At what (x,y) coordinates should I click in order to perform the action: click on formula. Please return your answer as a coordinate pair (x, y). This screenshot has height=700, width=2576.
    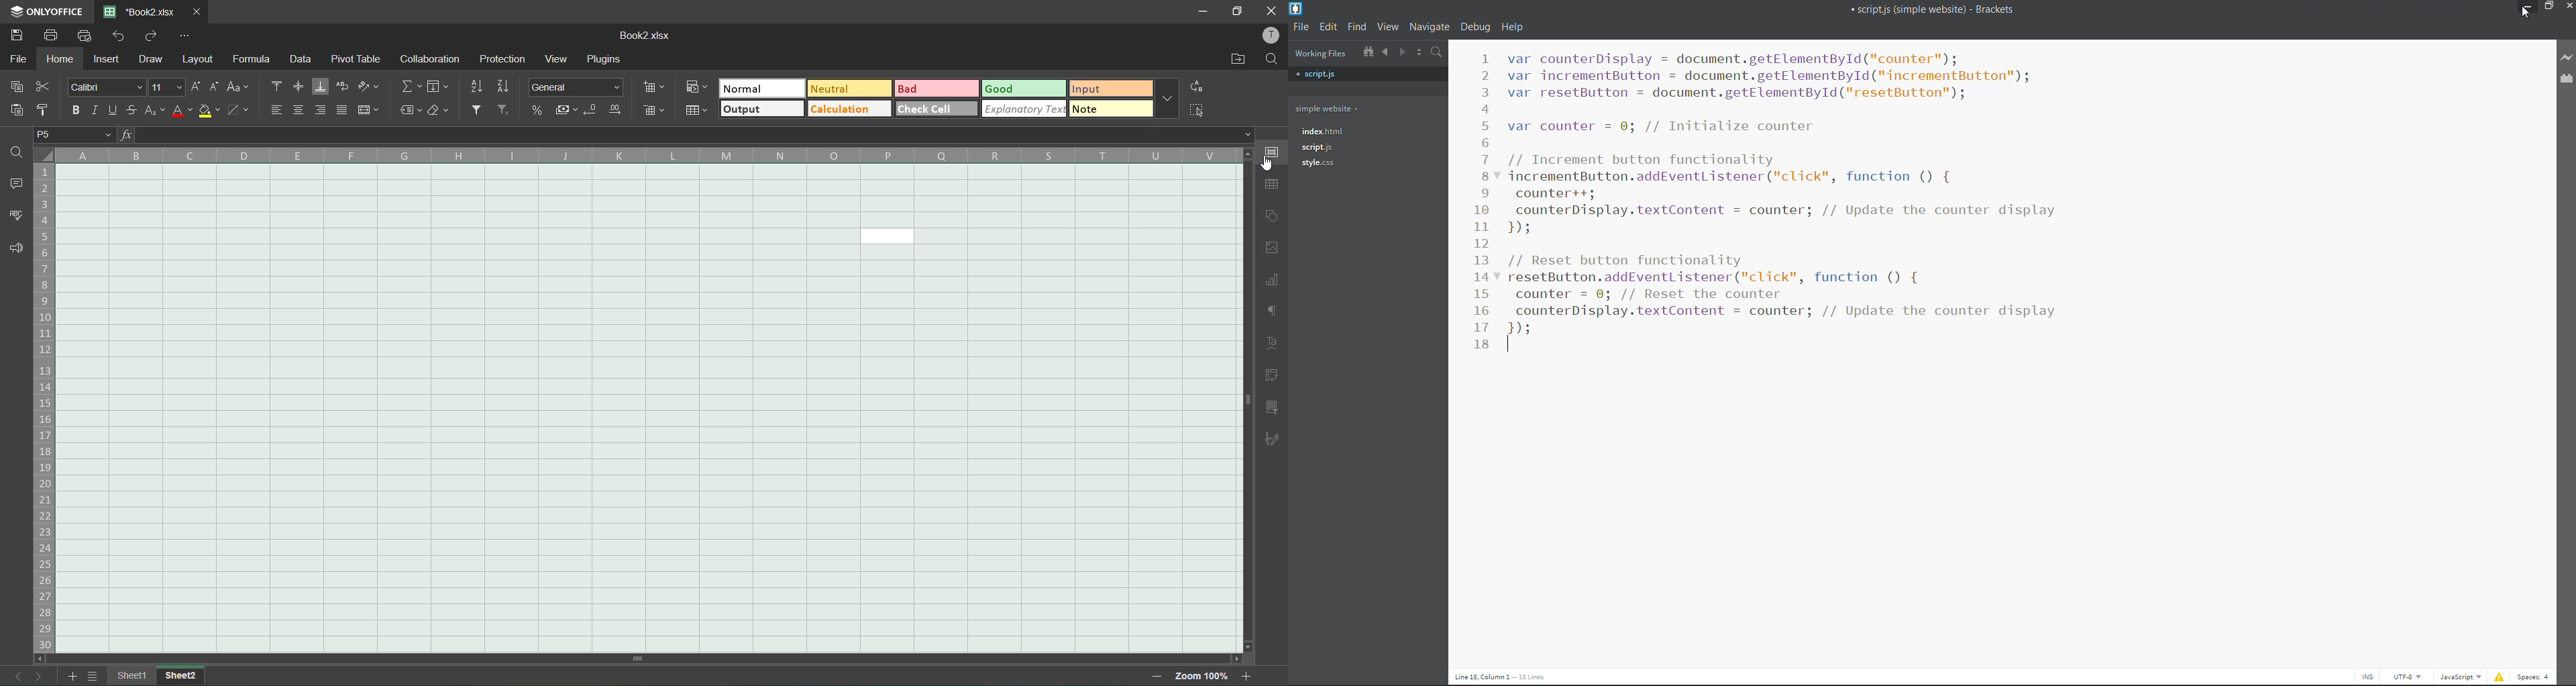
    Looking at the image, I should click on (254, 61).